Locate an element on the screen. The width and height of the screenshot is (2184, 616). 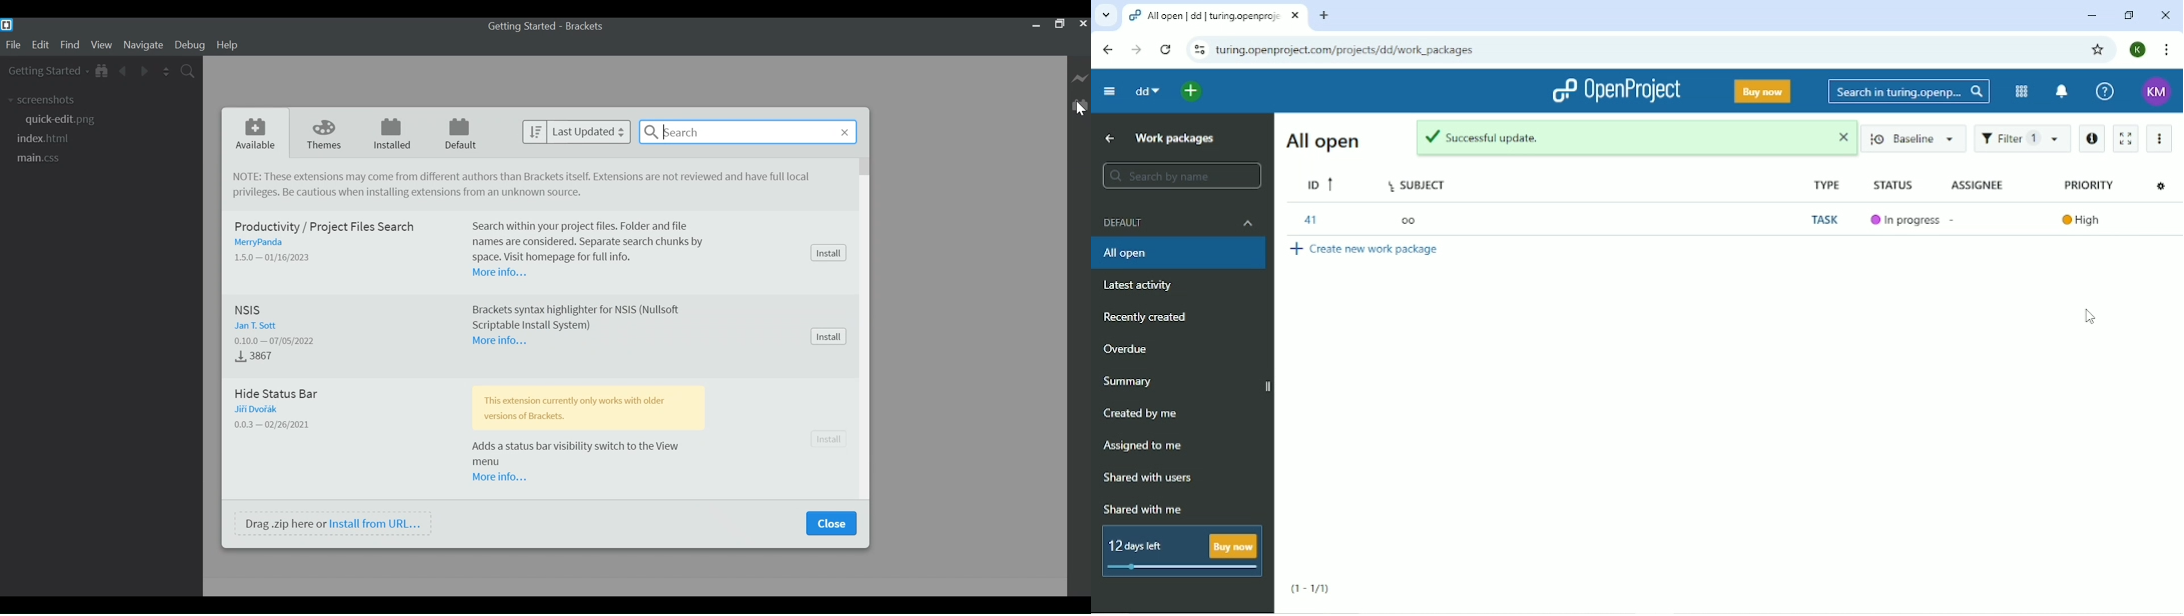
Installed is located at coordinates (390, 133).